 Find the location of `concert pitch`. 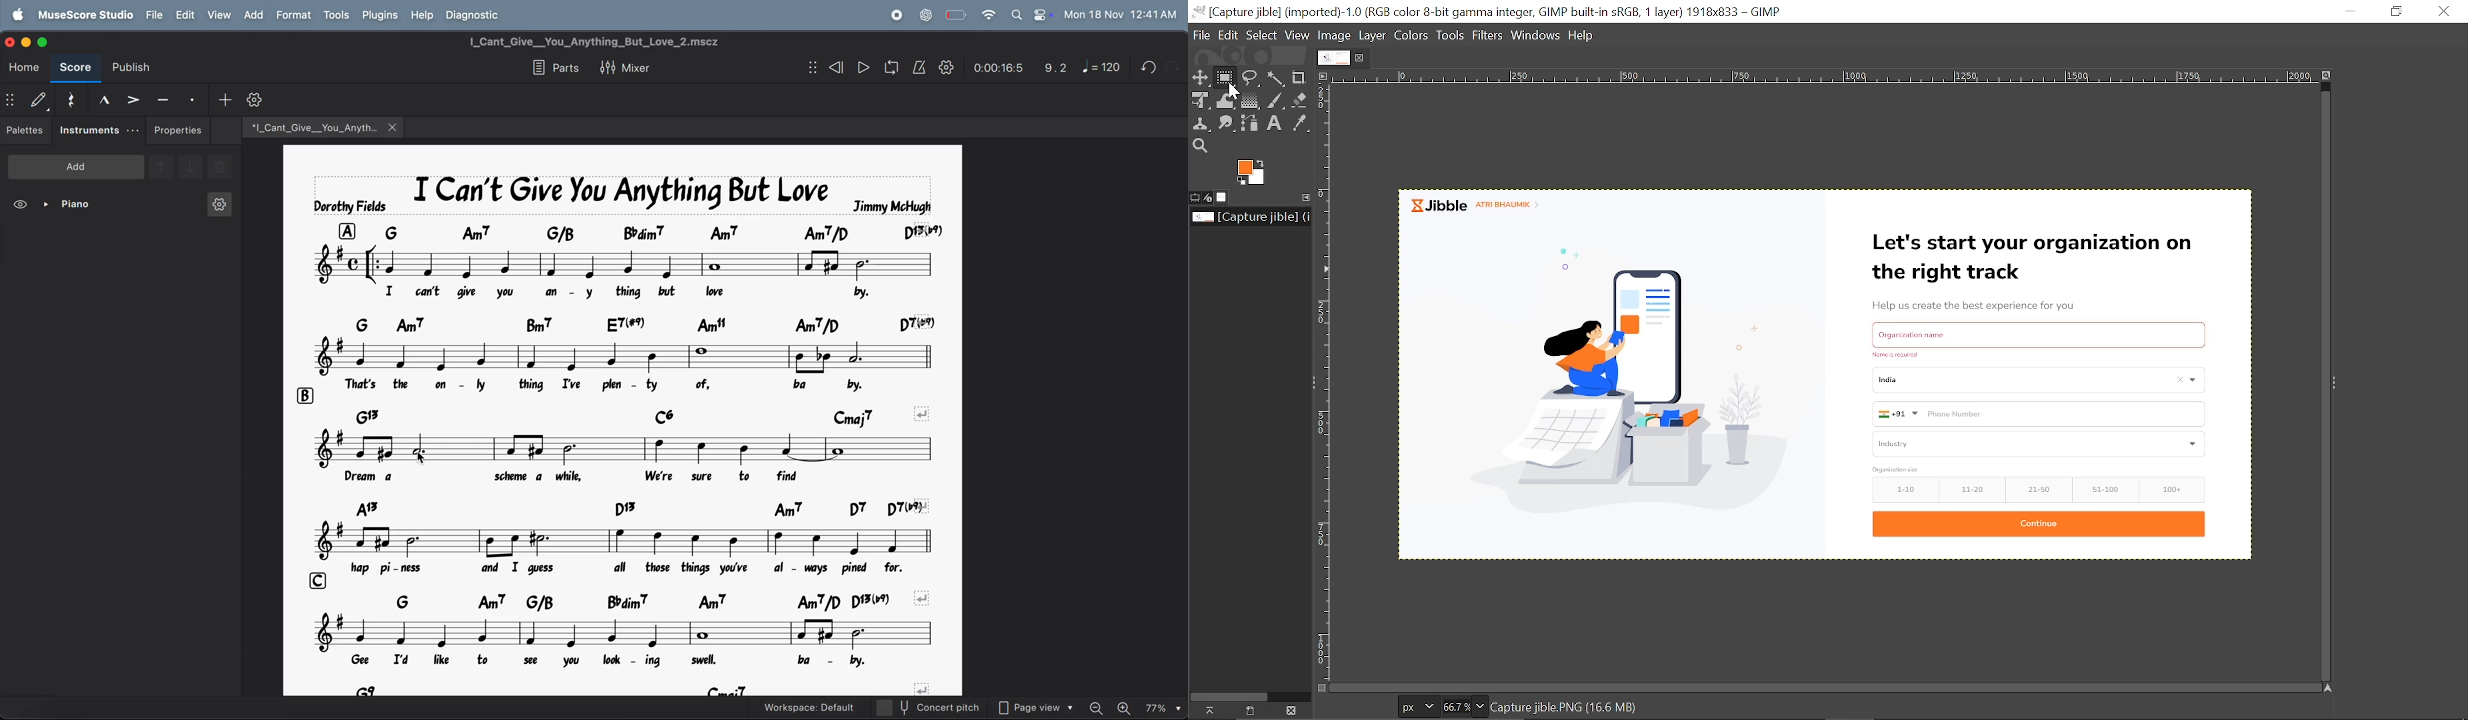

concert pitch is located at coordinates (931, 709).